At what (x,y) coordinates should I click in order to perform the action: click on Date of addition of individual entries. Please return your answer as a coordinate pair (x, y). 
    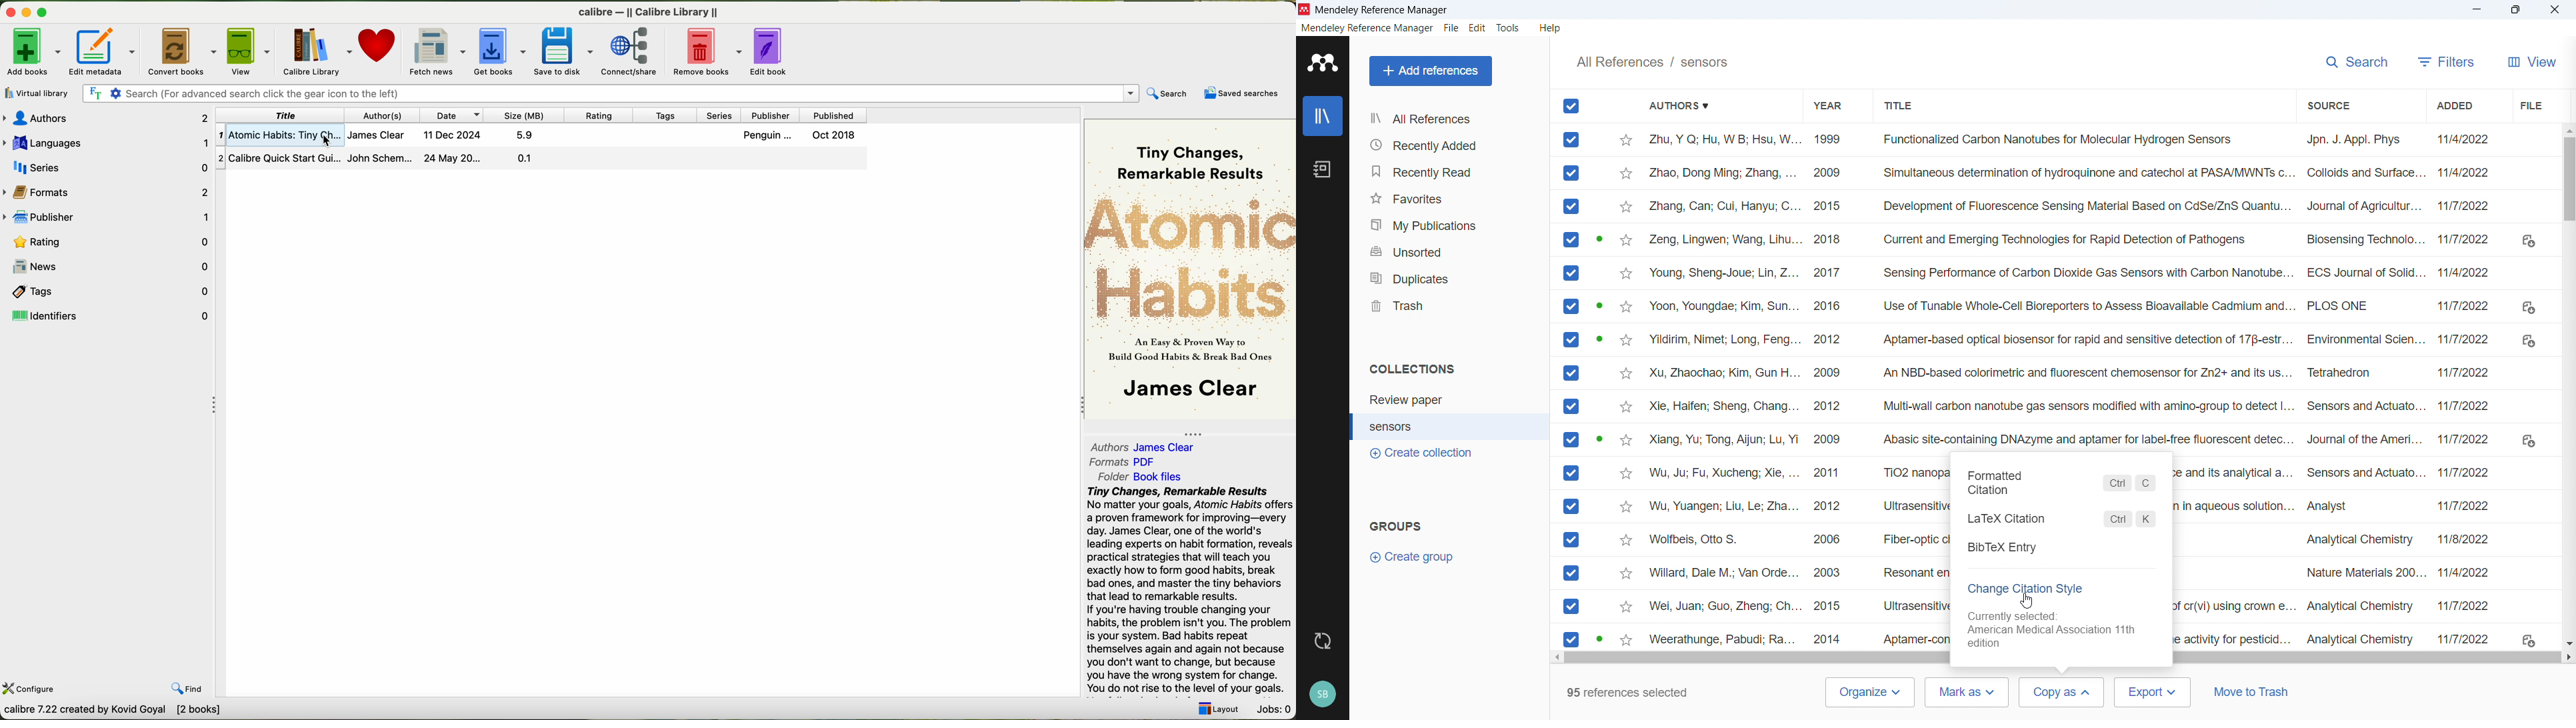
    Looking at the image, I should click on (2467, 389).